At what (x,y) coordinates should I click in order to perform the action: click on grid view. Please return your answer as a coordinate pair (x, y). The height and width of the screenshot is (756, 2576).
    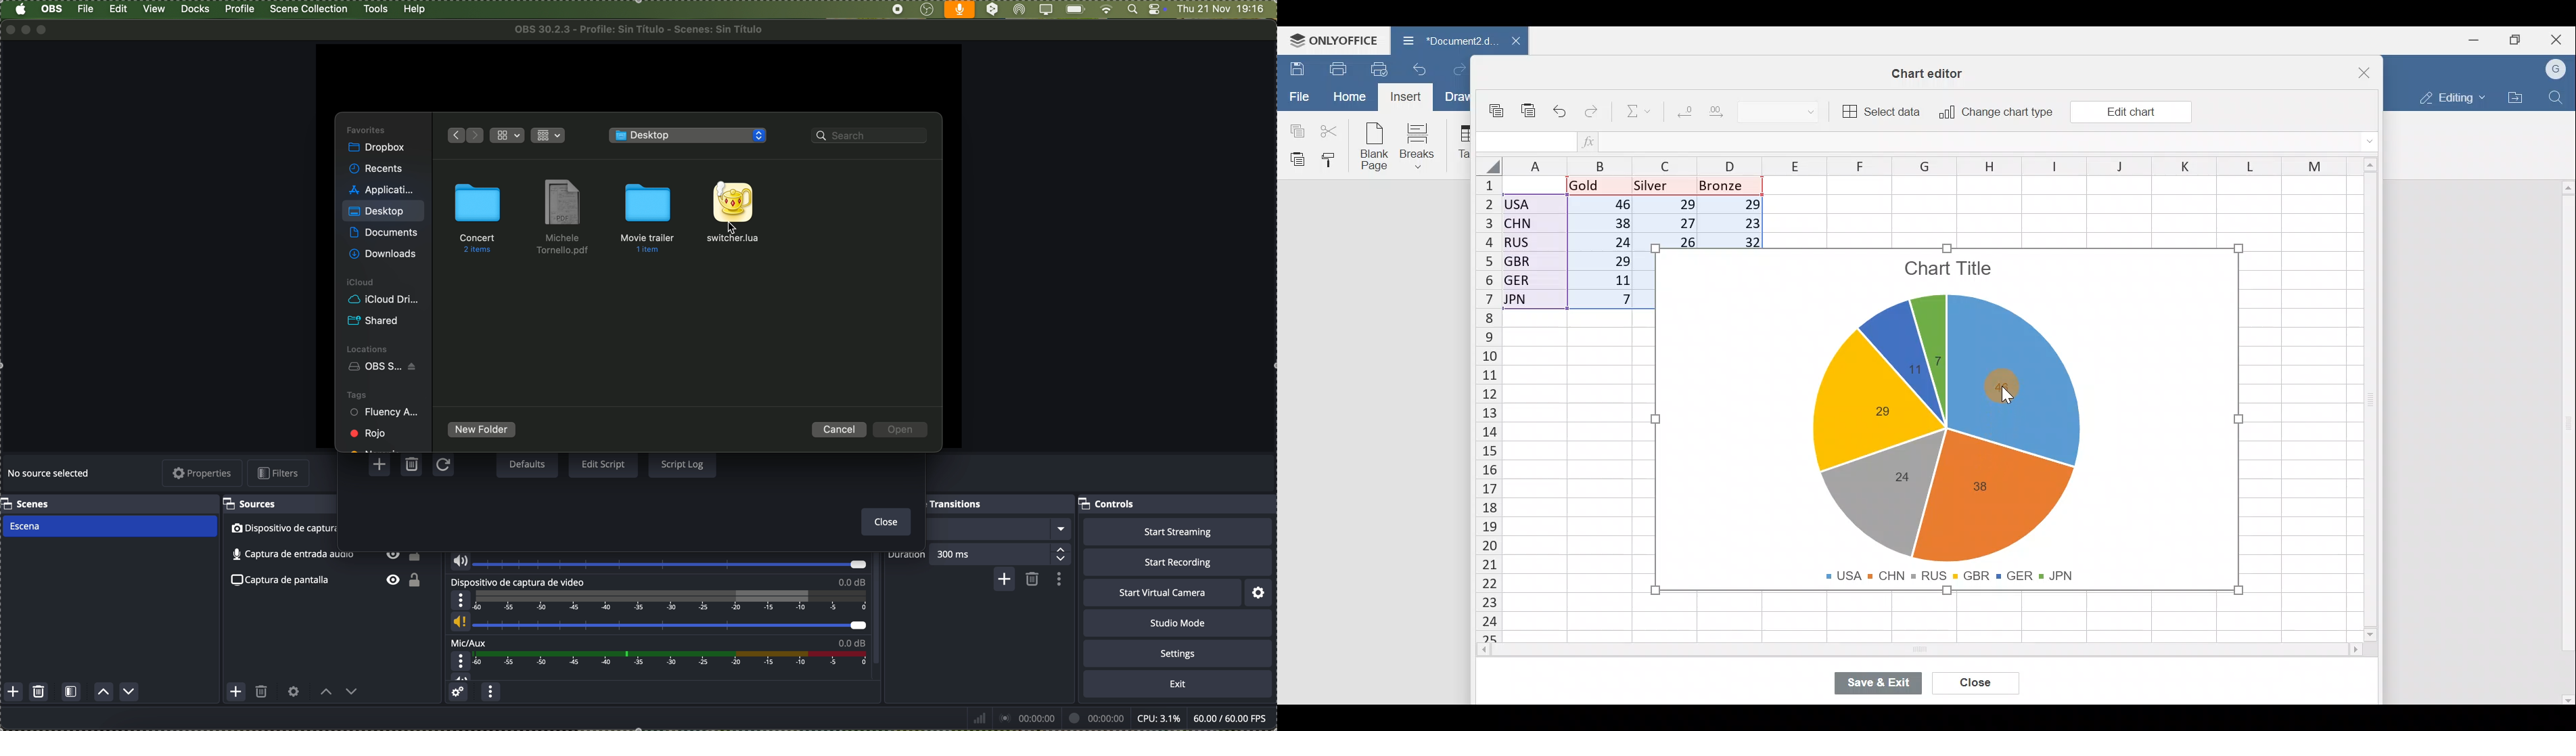
    Looking at the image, I should click on (508, 136).